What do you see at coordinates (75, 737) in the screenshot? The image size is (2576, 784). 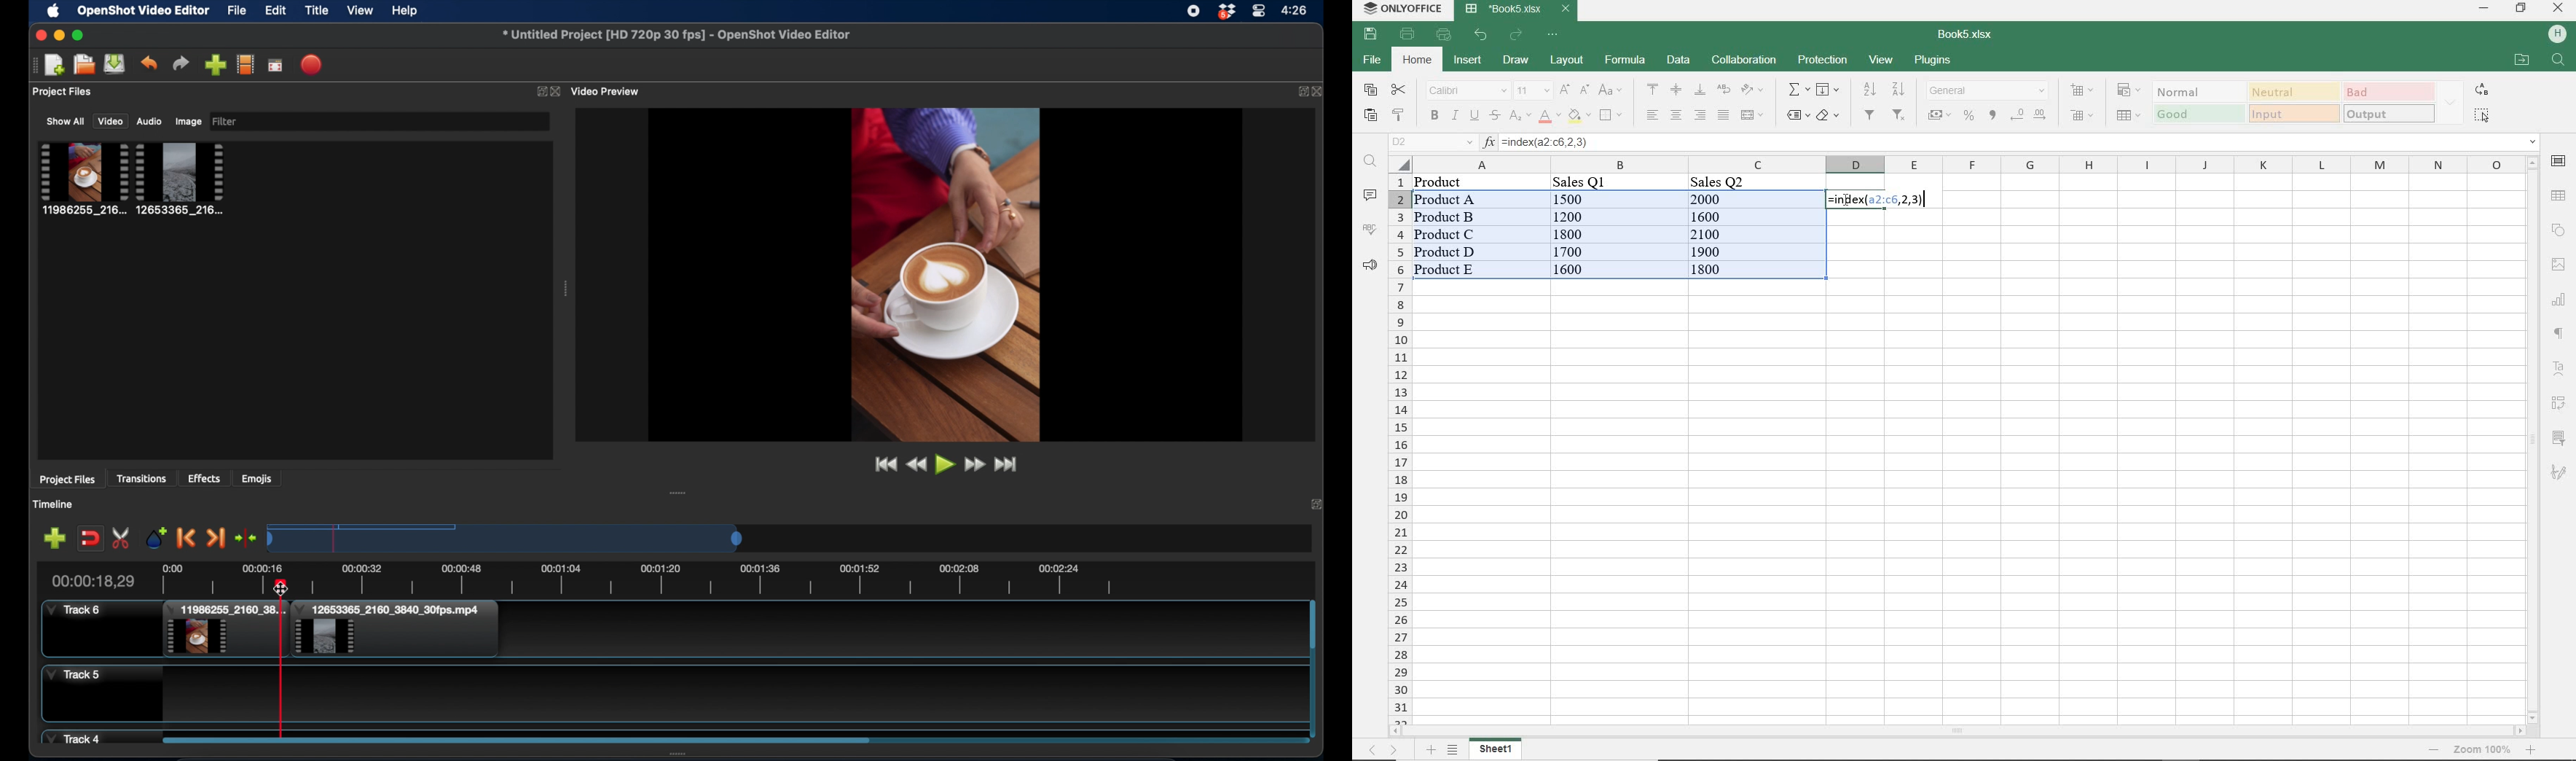 I see `track 4` at bounding box center [75, 737].